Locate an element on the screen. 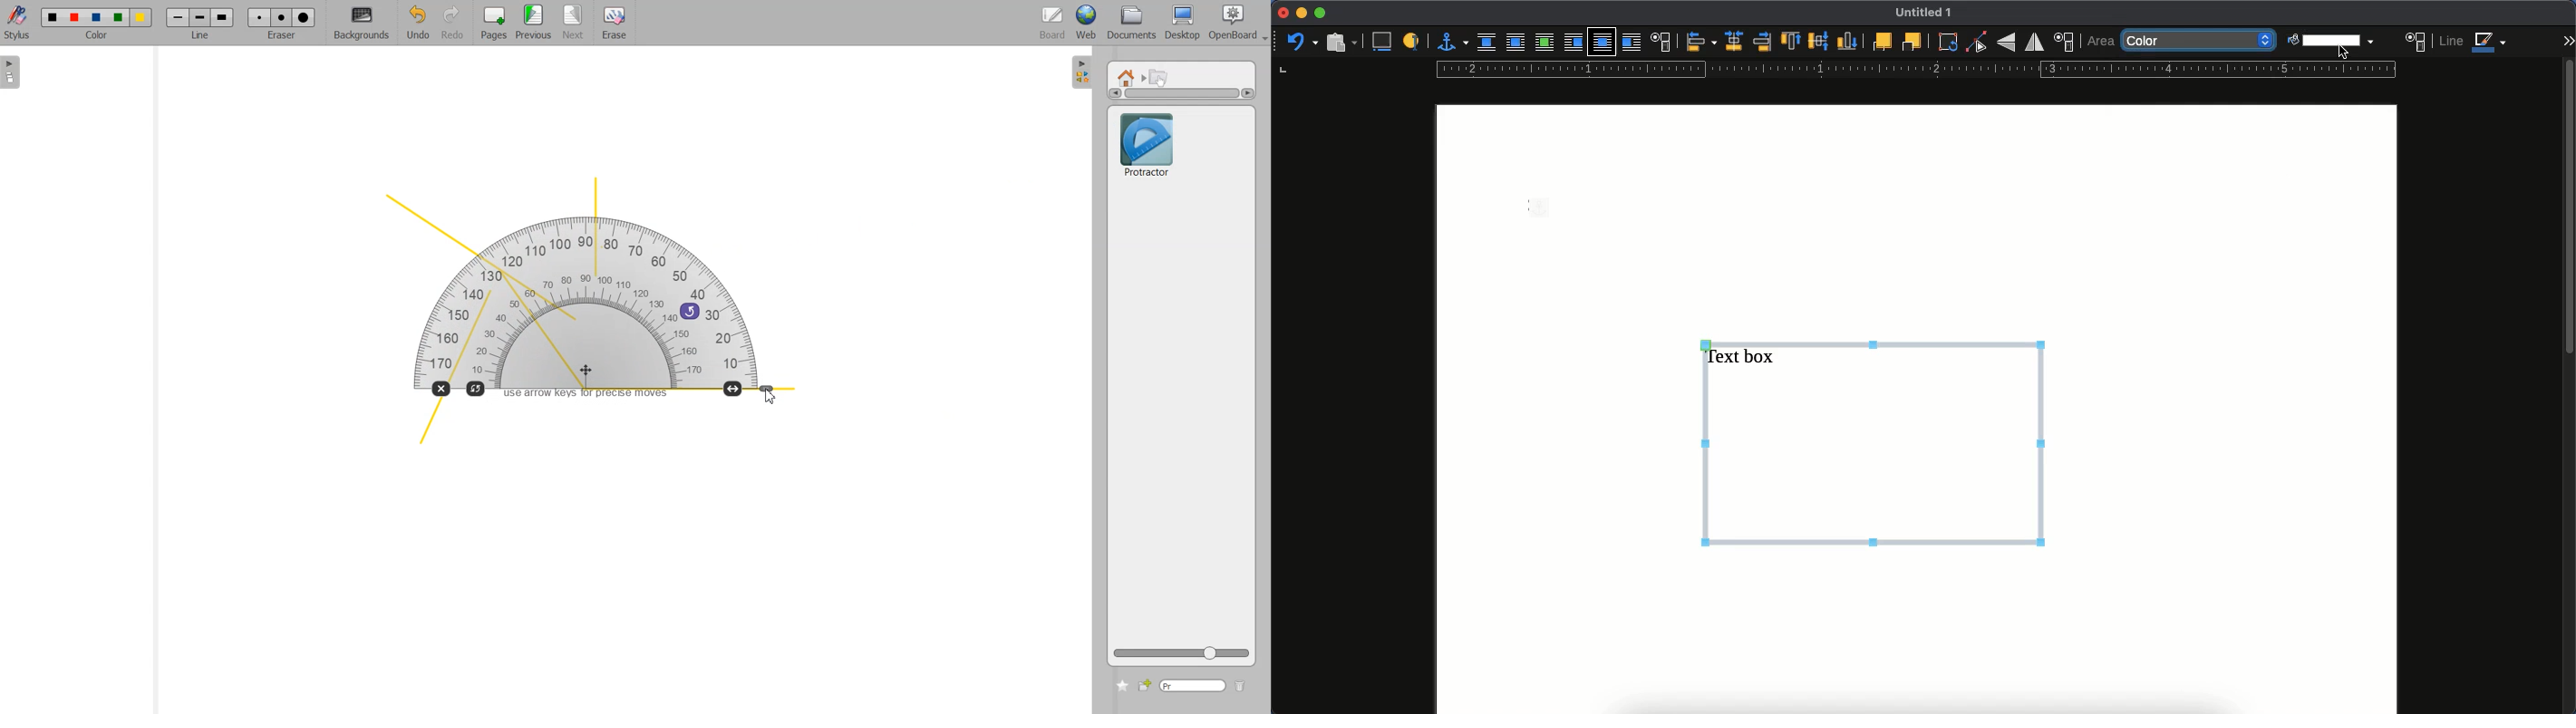  undo is located at coordinates (1302, 41).